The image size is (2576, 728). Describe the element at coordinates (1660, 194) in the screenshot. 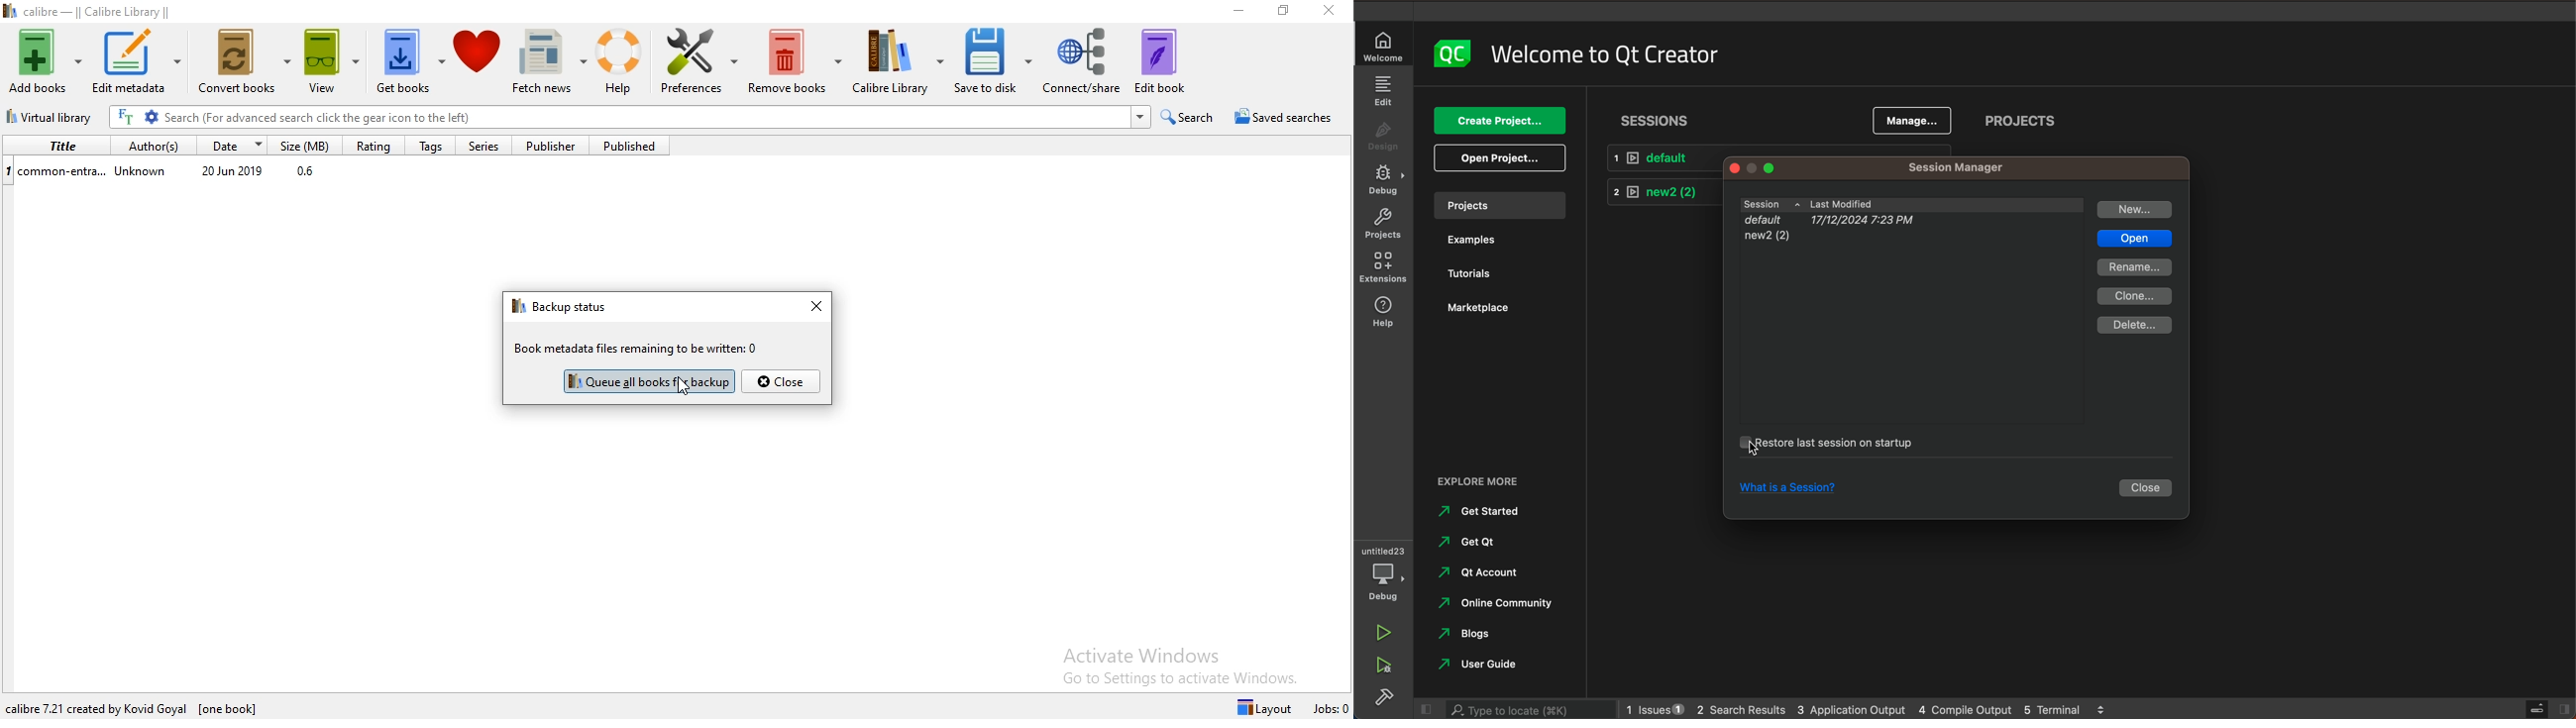

I see `new 2` at that location.